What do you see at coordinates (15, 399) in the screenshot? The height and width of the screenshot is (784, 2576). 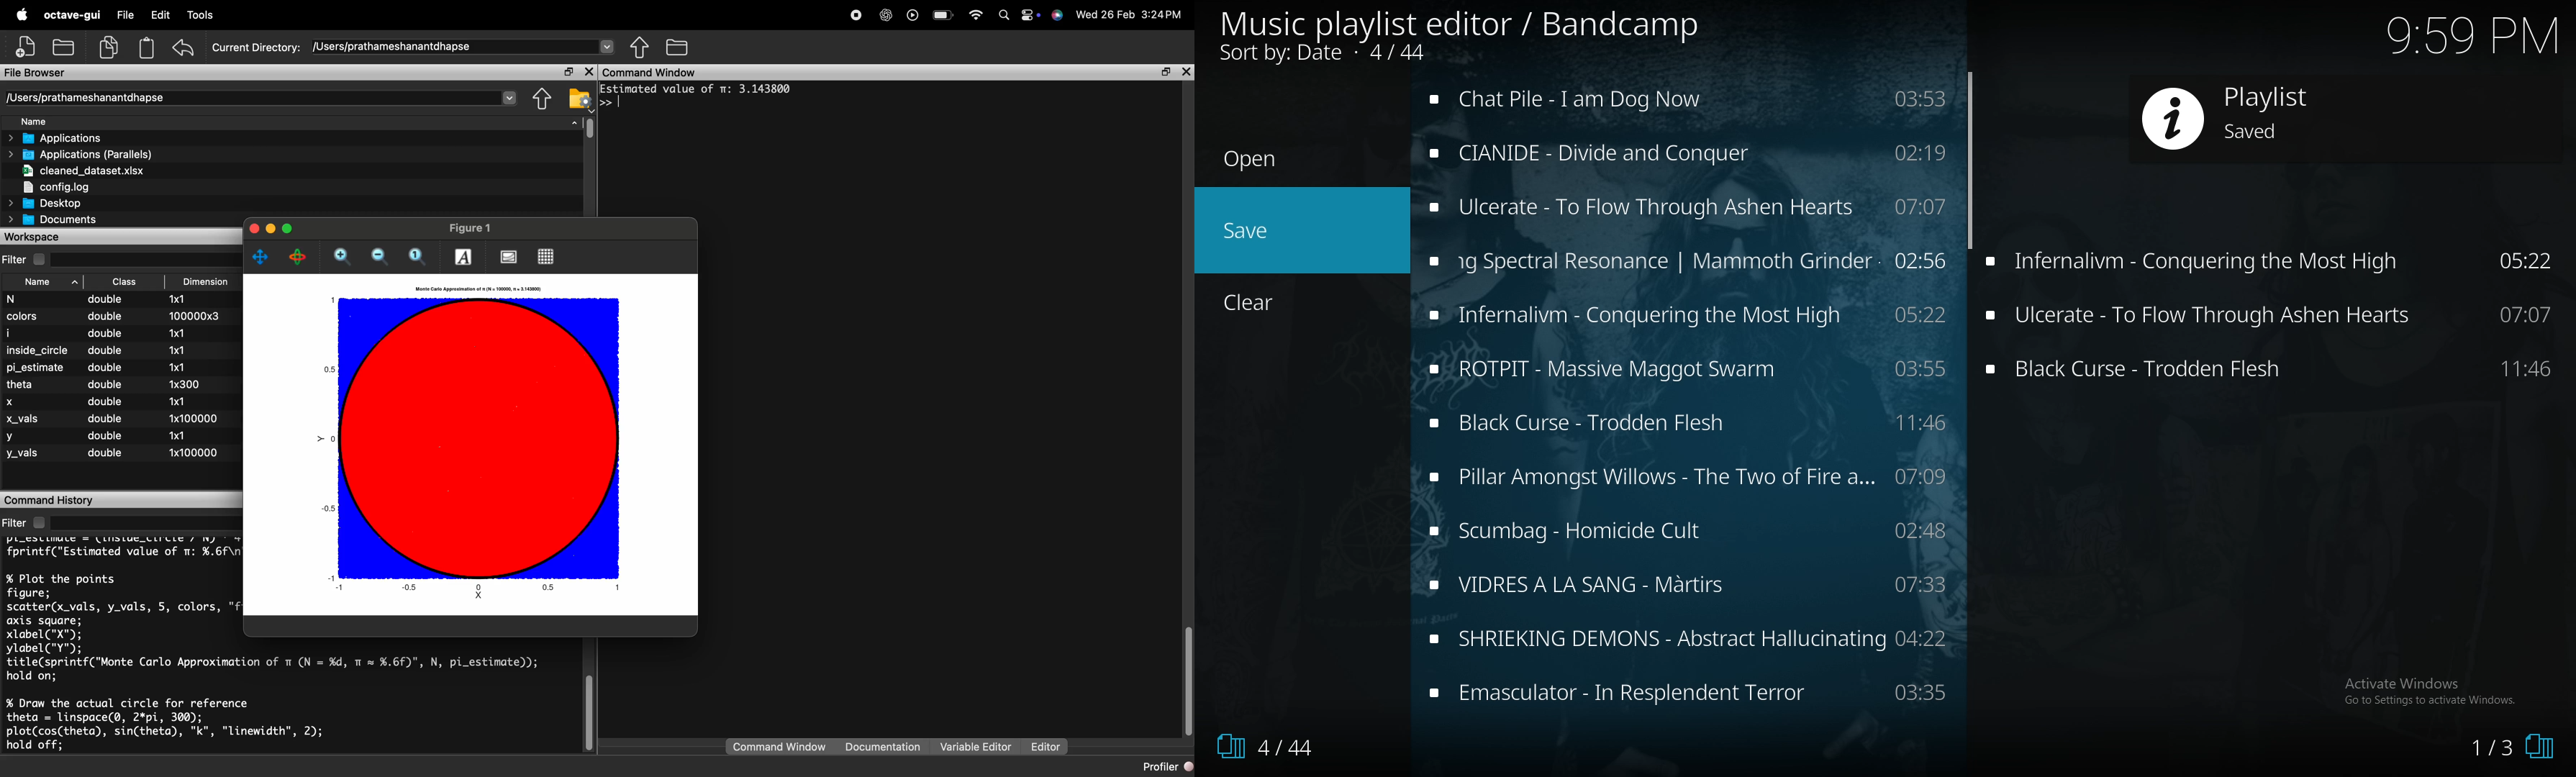 I see `X` at bounding box center [15, 399].